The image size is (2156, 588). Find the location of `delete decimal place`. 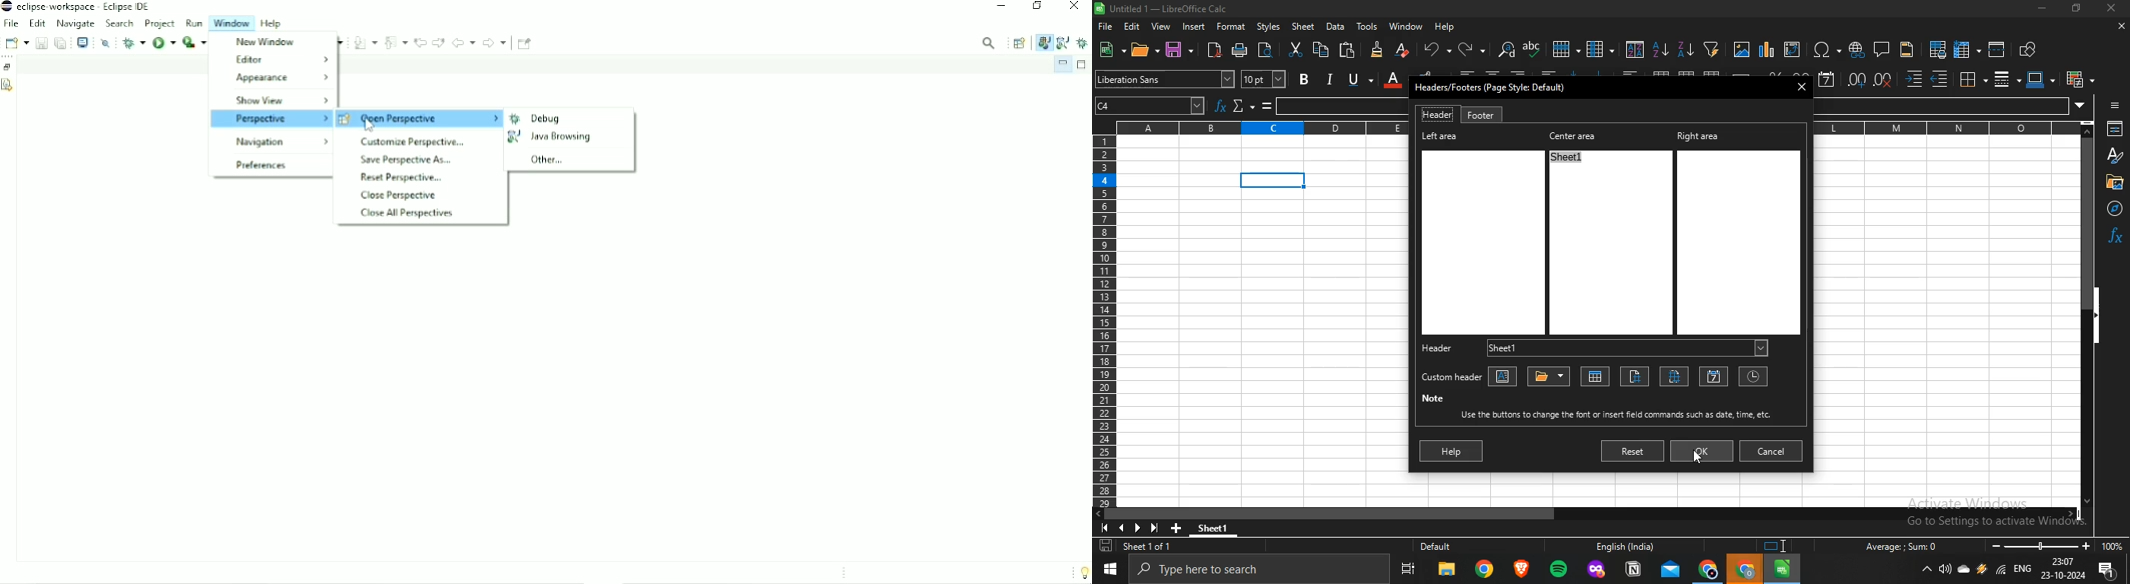

delete decimal place is located at coordinates (1885, 79).